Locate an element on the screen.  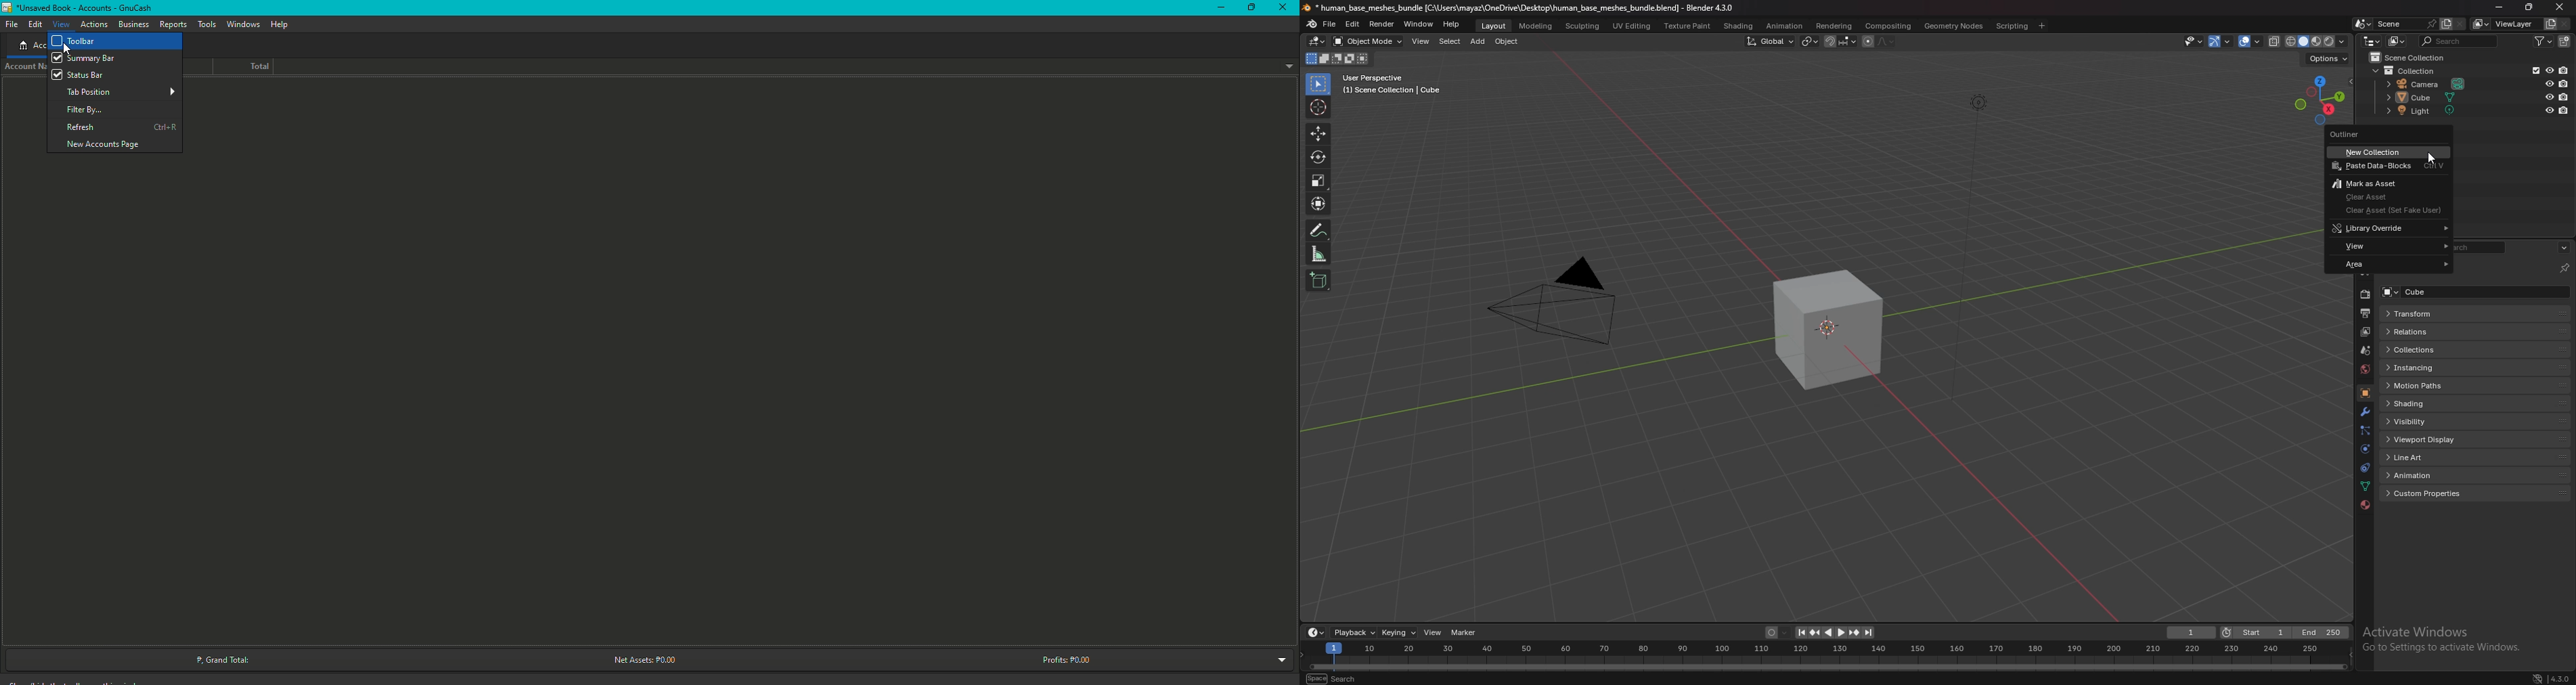
Status bar is located at coordinates (82, 74).